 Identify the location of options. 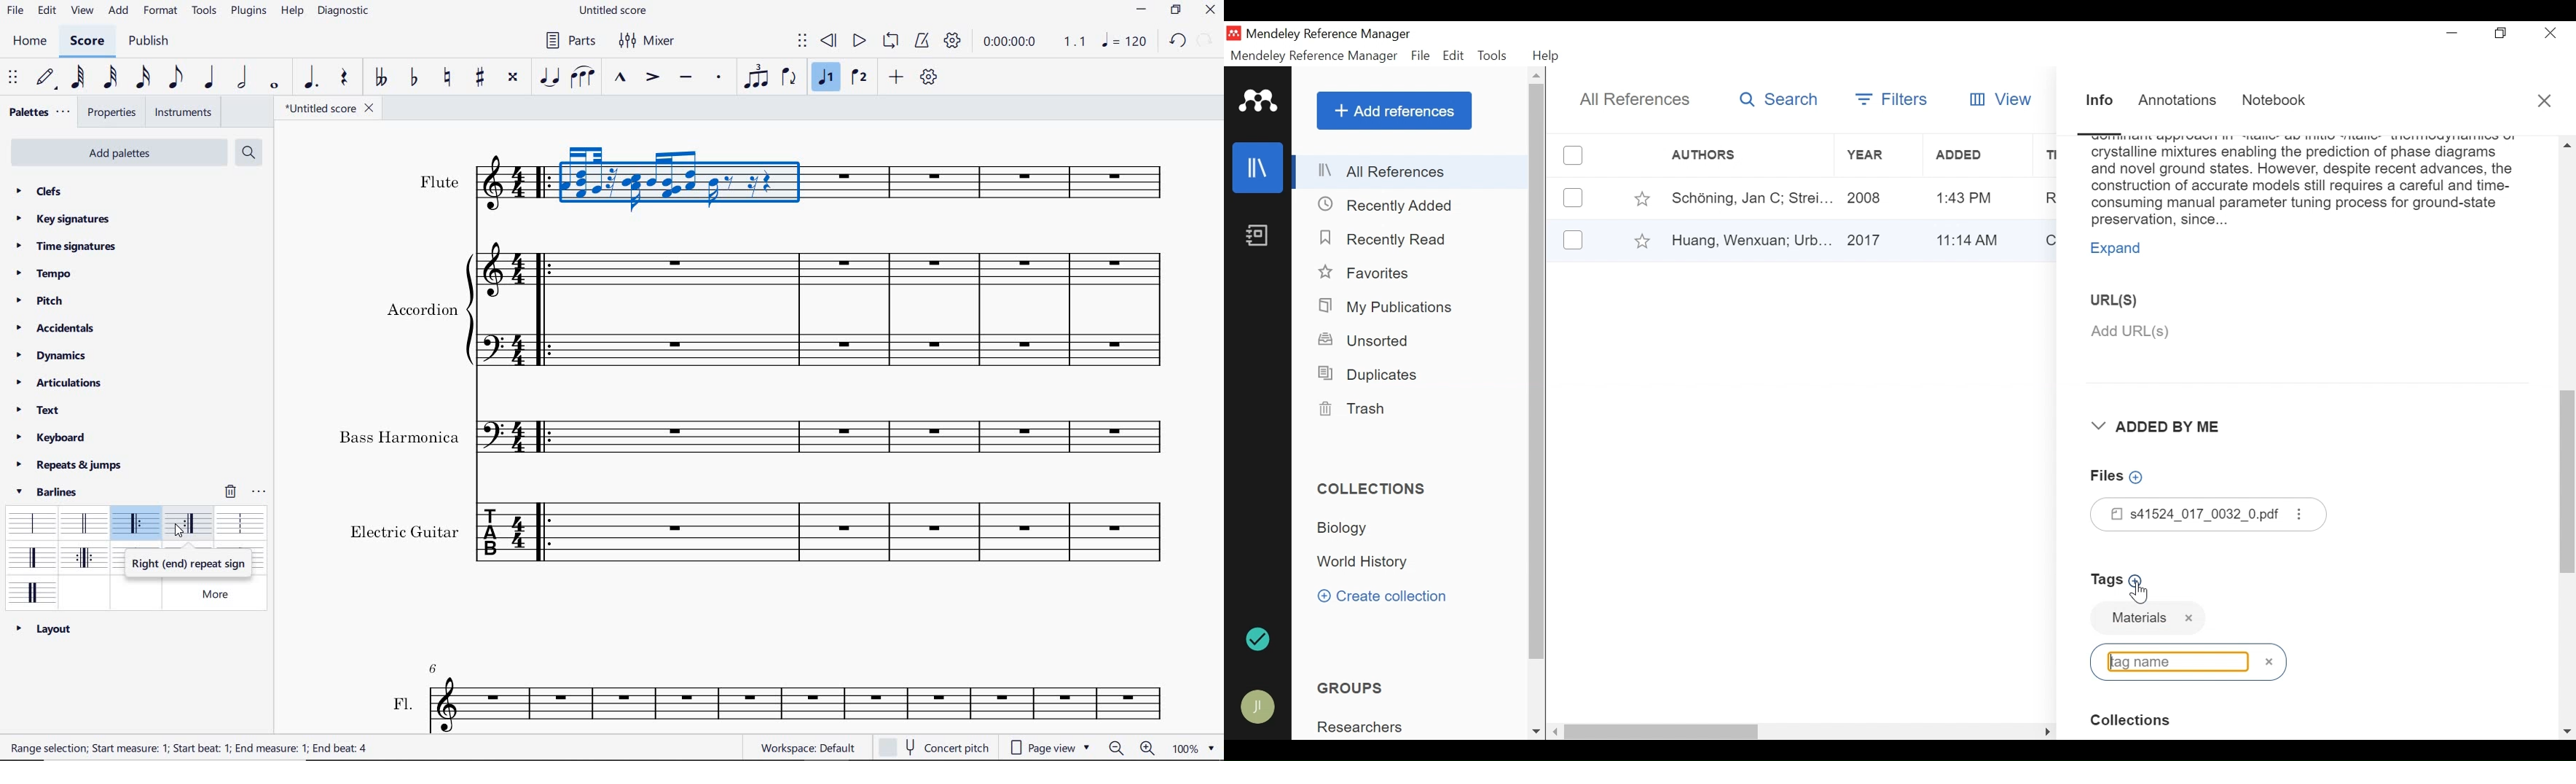
(260, 491).